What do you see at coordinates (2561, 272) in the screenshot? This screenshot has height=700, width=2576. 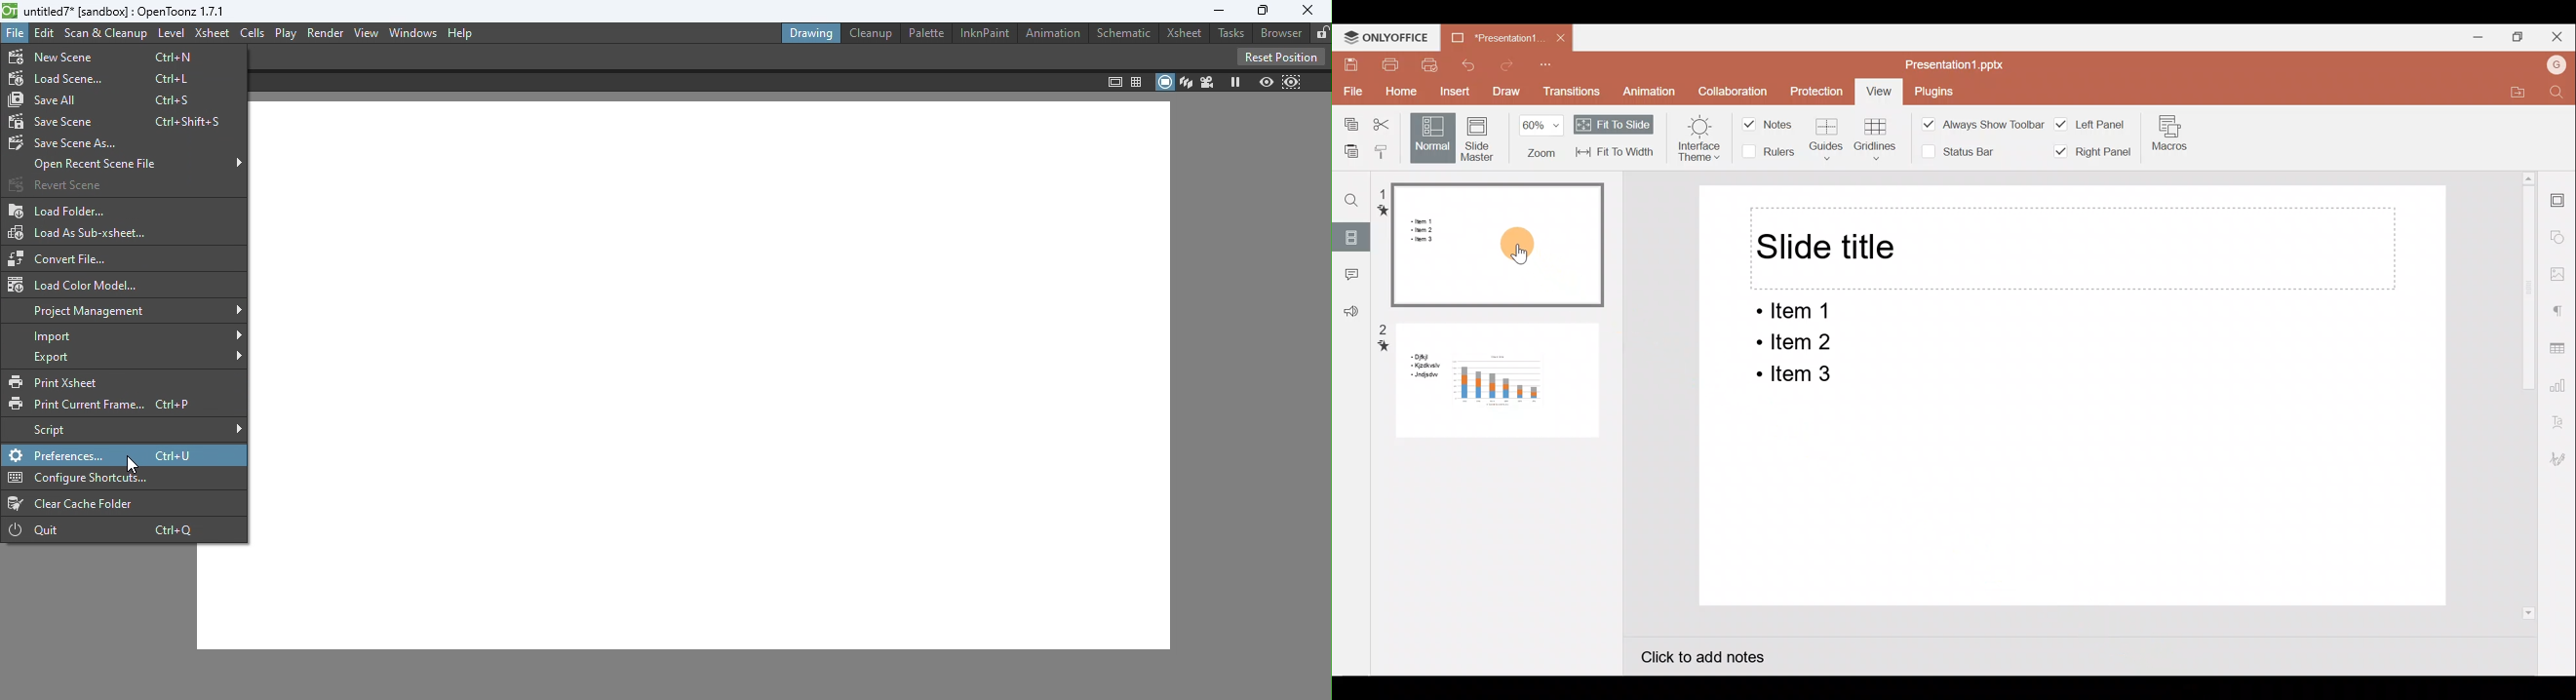 I see `Image settings` at bounding box center [2561, 272].